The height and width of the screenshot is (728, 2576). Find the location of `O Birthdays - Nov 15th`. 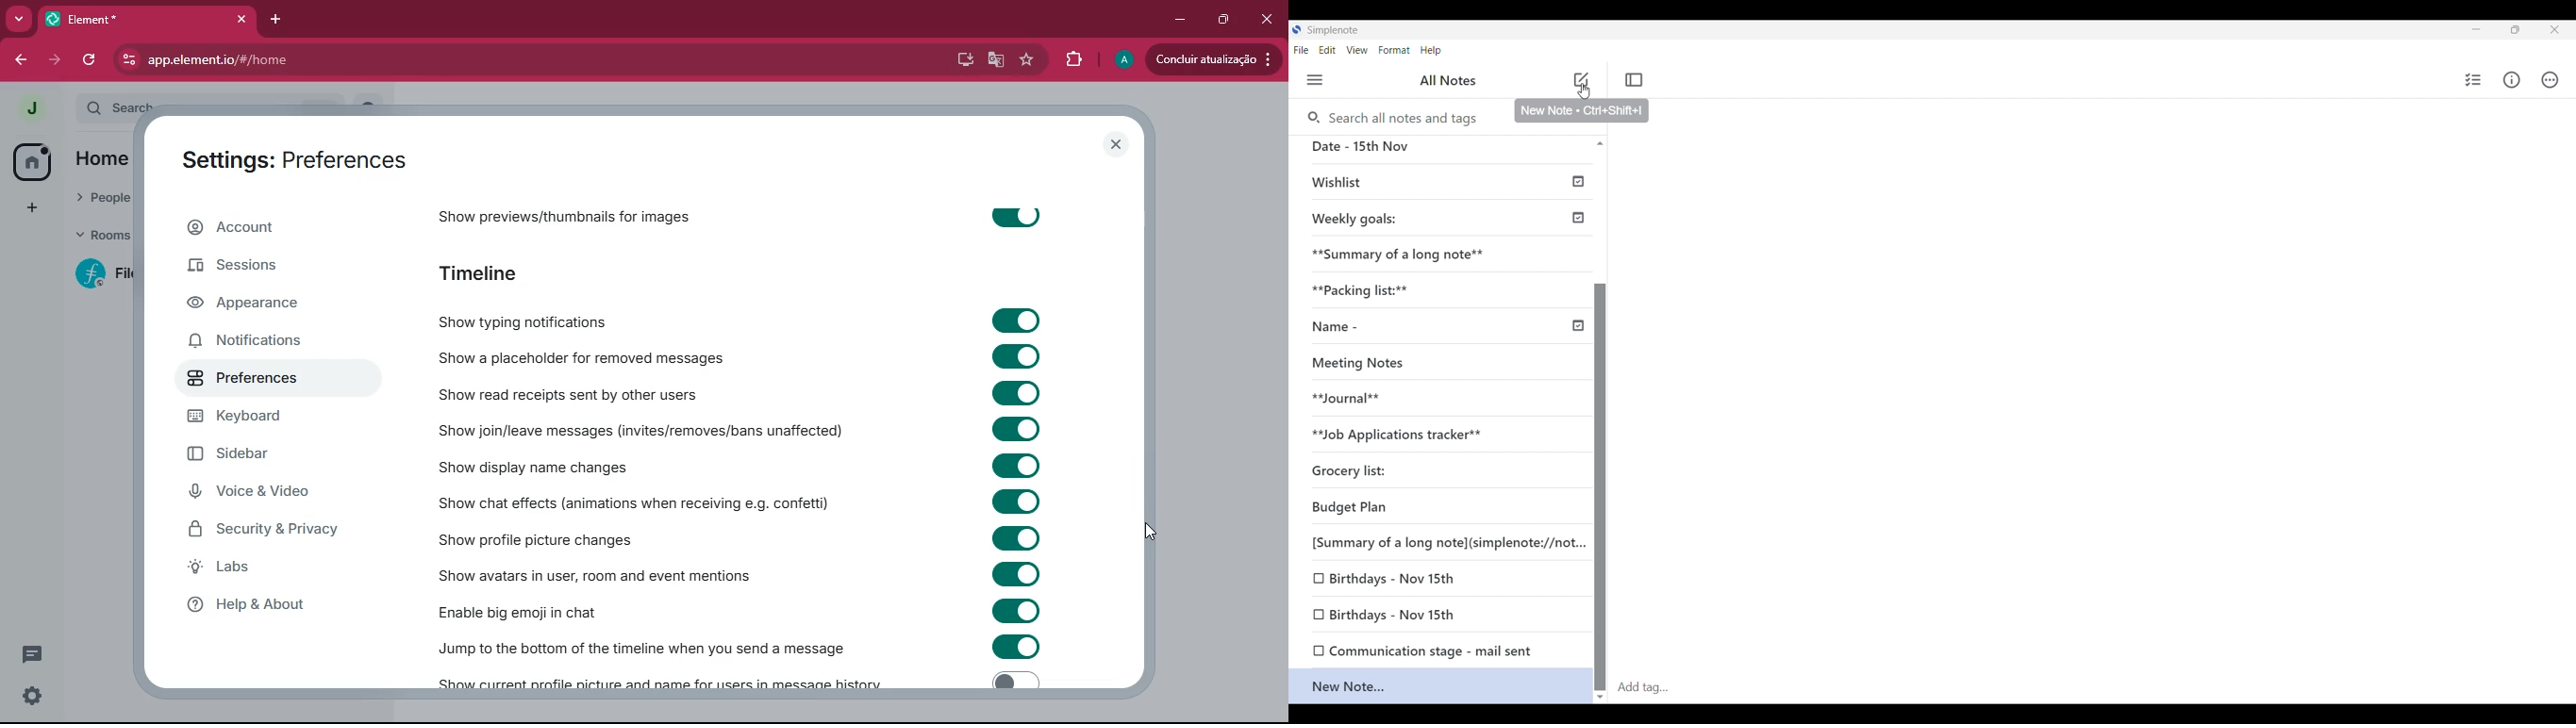

O Birthdays - Nov 15th is located at coordinates (1384, 576).